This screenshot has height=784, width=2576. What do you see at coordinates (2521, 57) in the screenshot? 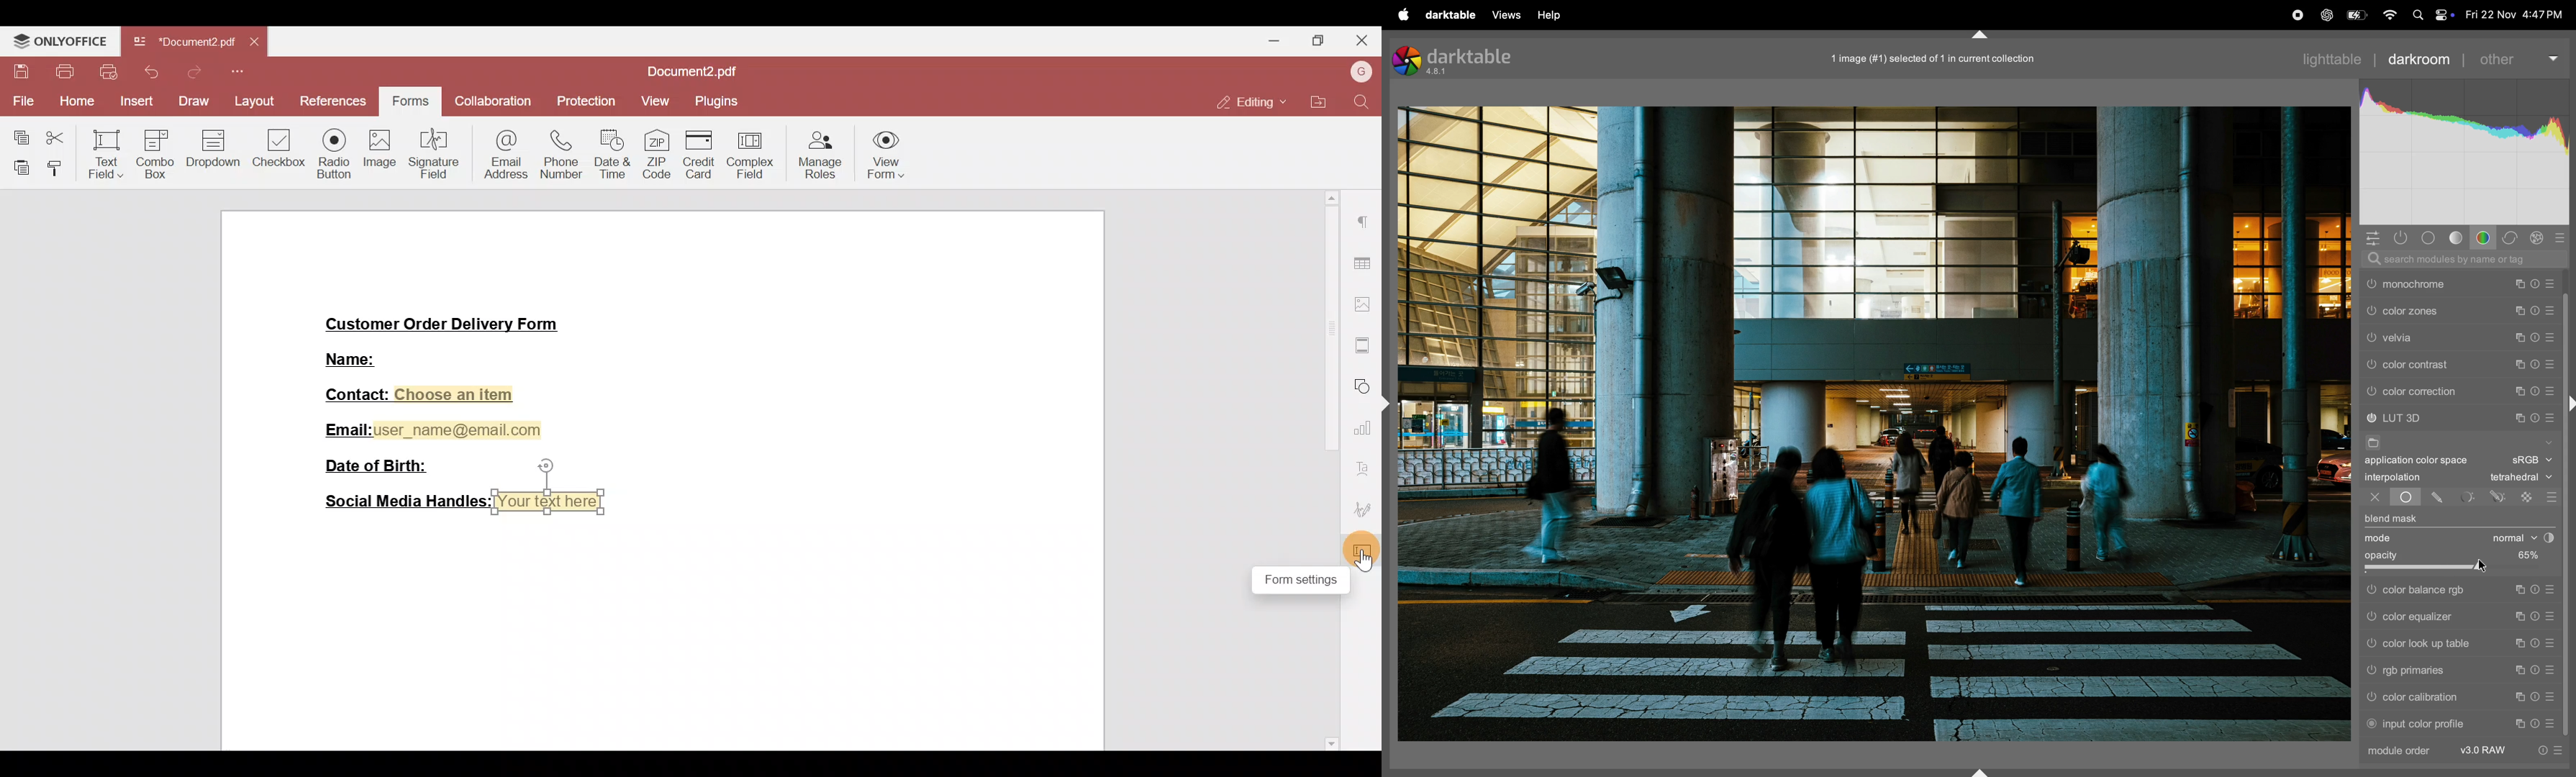
I see `others` at bounding box center [2521, 57].